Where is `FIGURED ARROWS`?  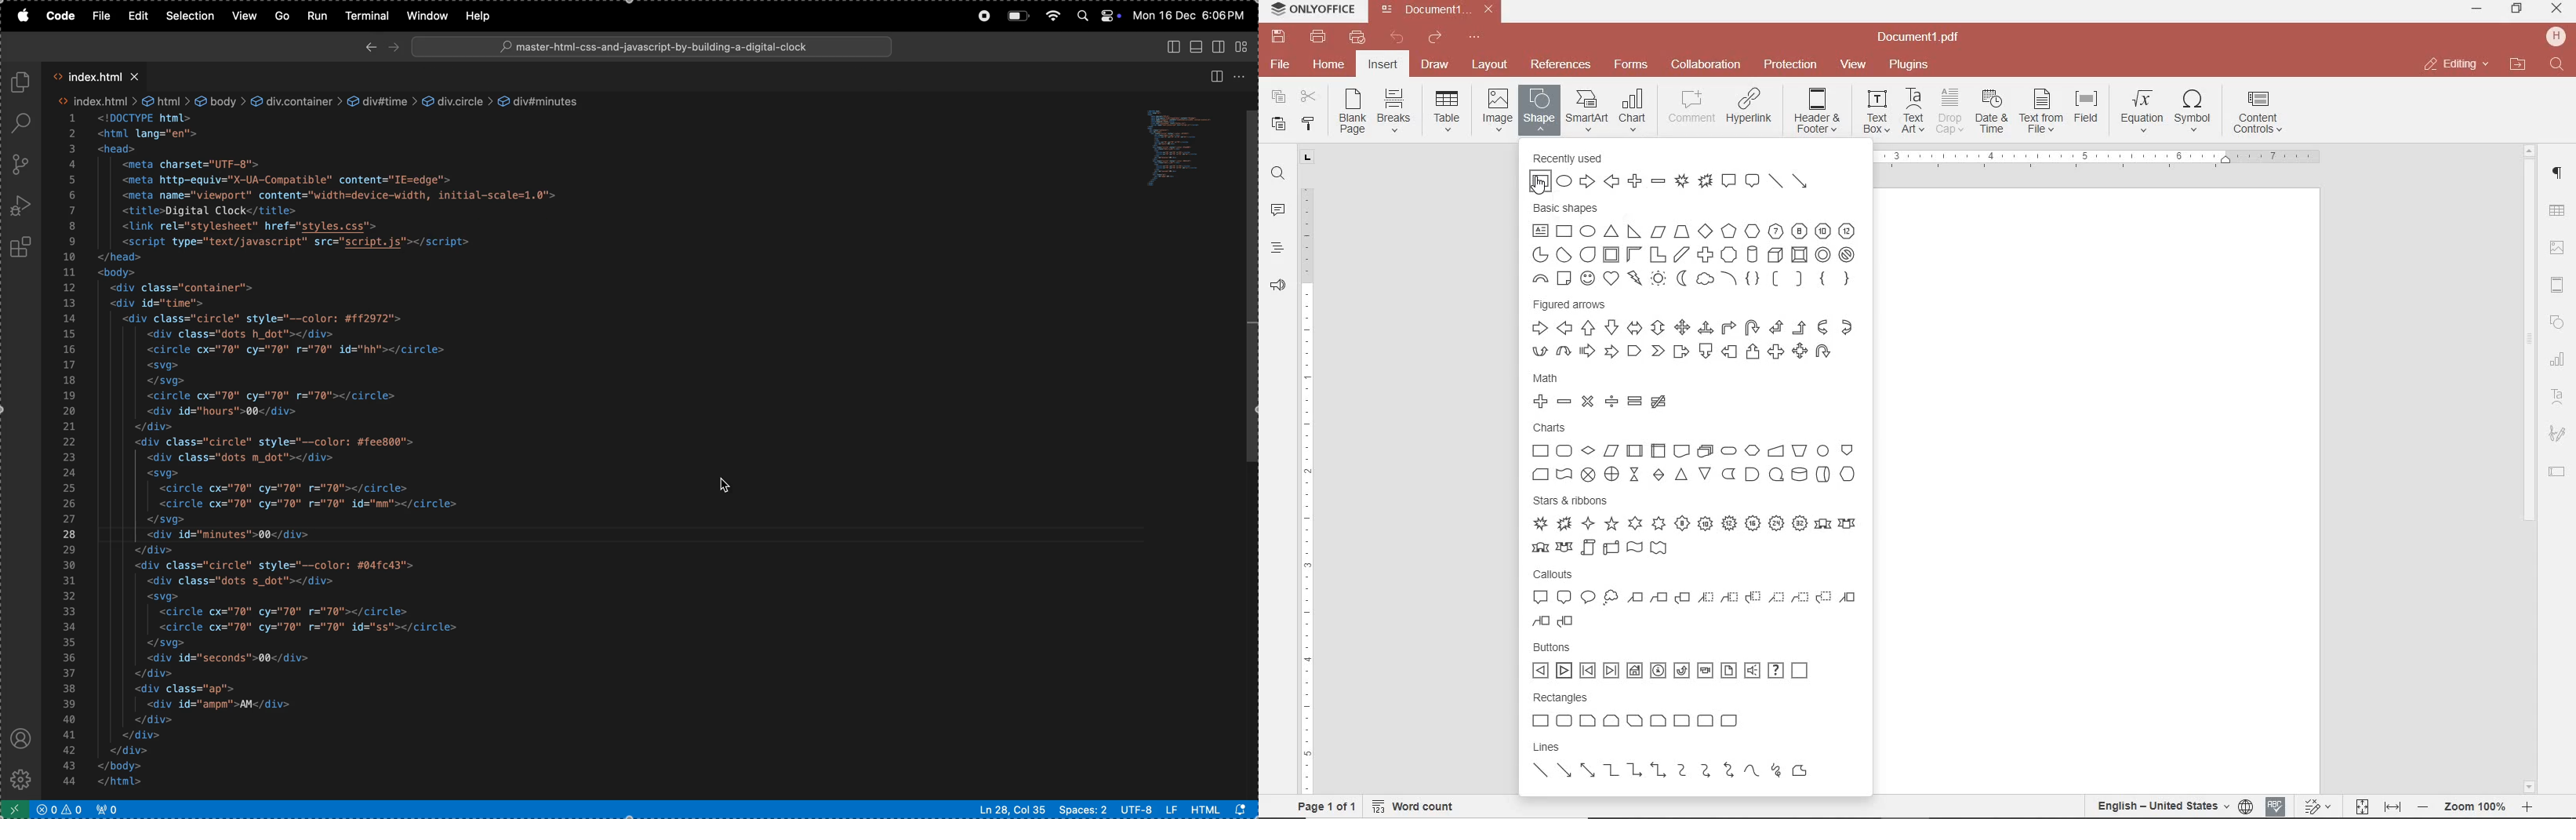
FIGURED ARROWS is located at coordinates (1693, 330).